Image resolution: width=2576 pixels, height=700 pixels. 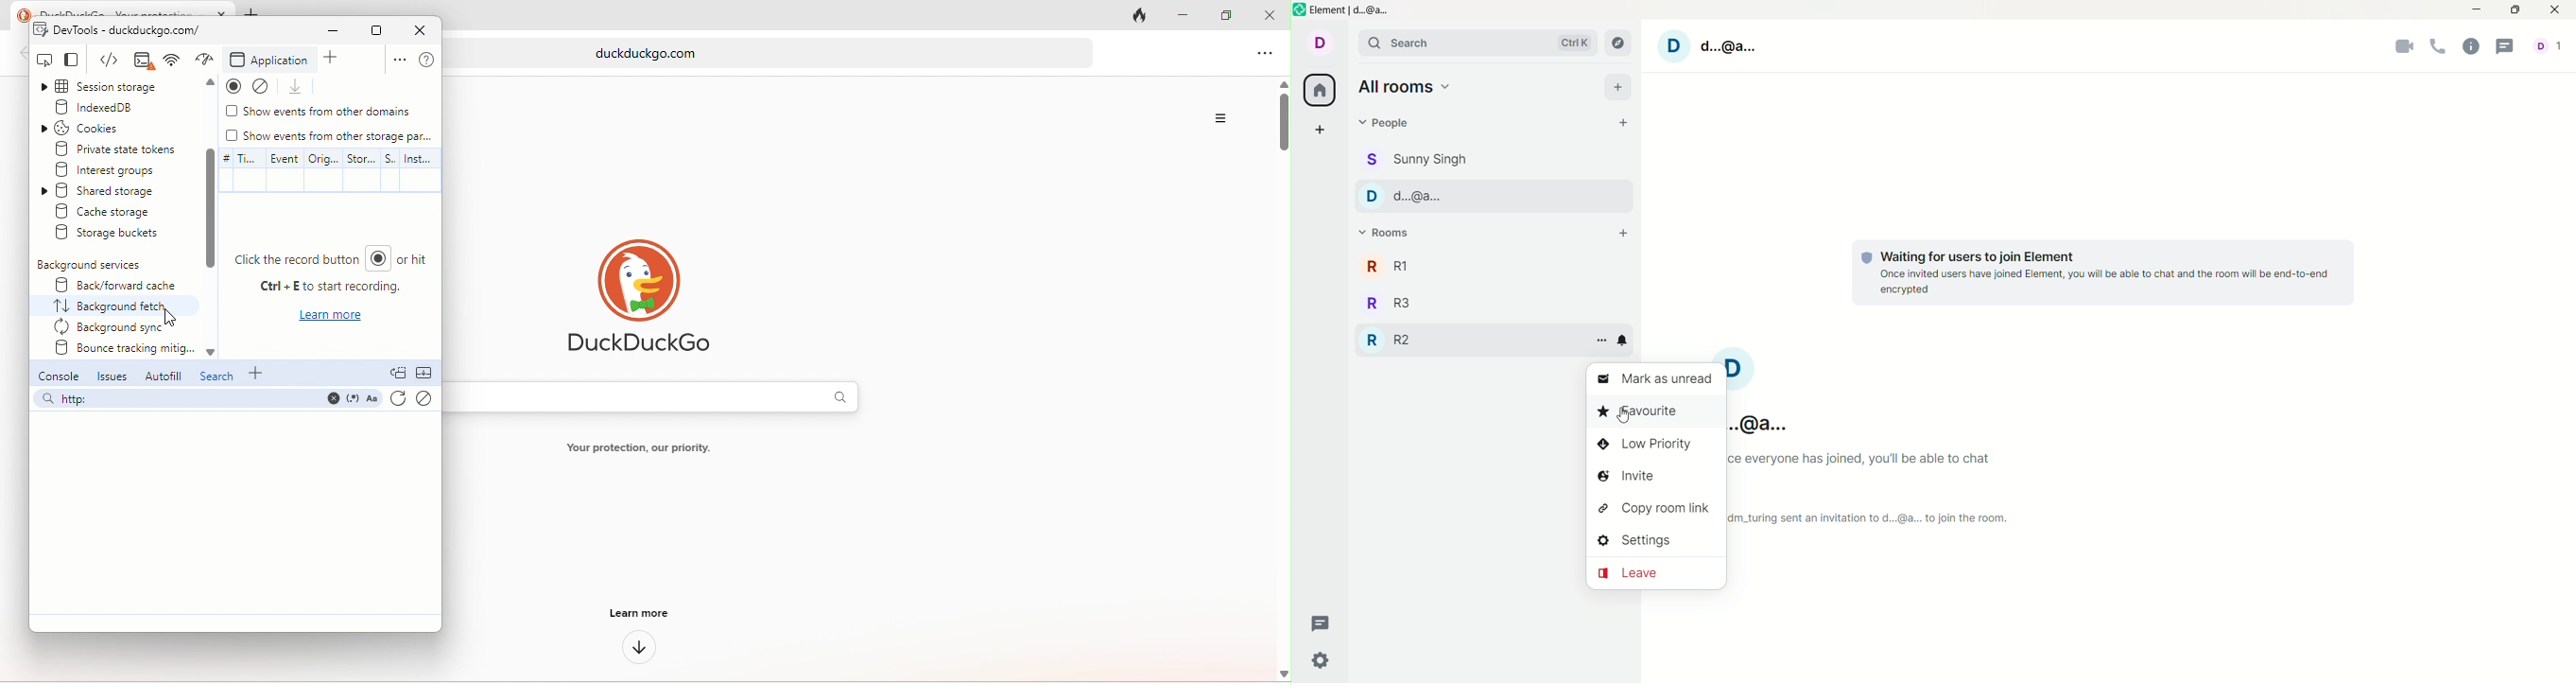 I want to click on d...@a... chat, so click(x=1482, y=196).